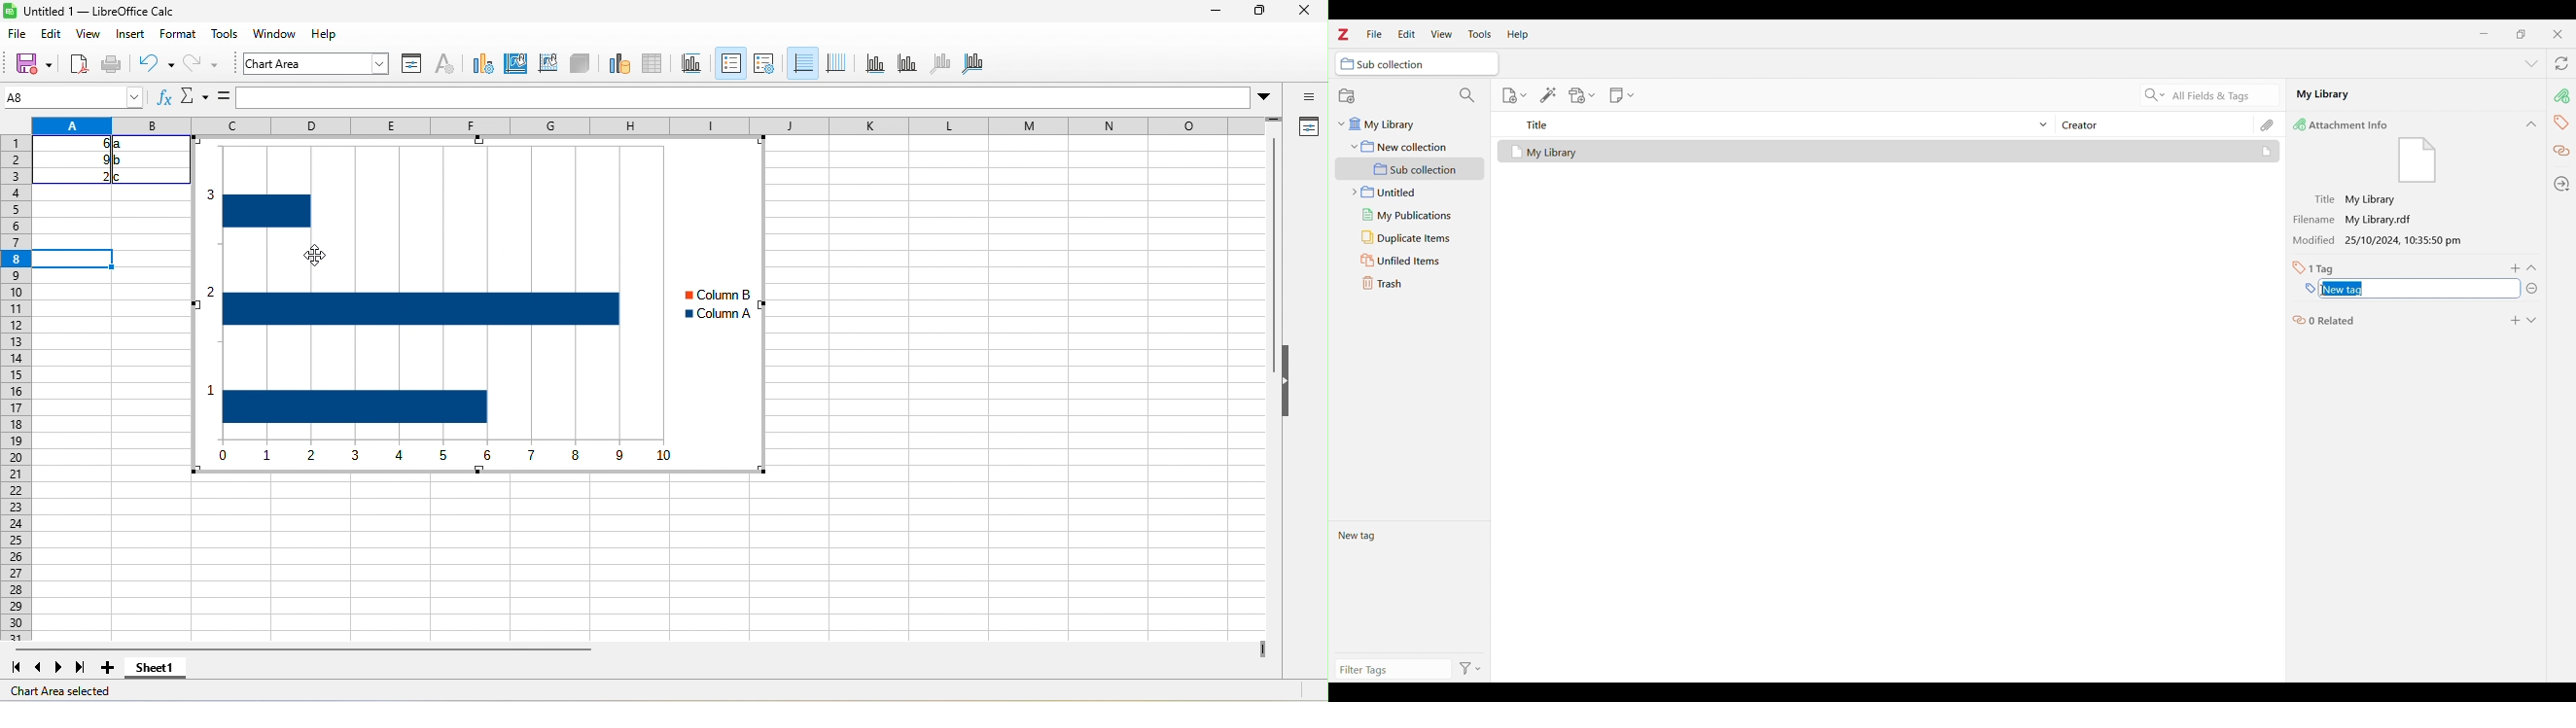  I want to click on format, so click(177, 35).